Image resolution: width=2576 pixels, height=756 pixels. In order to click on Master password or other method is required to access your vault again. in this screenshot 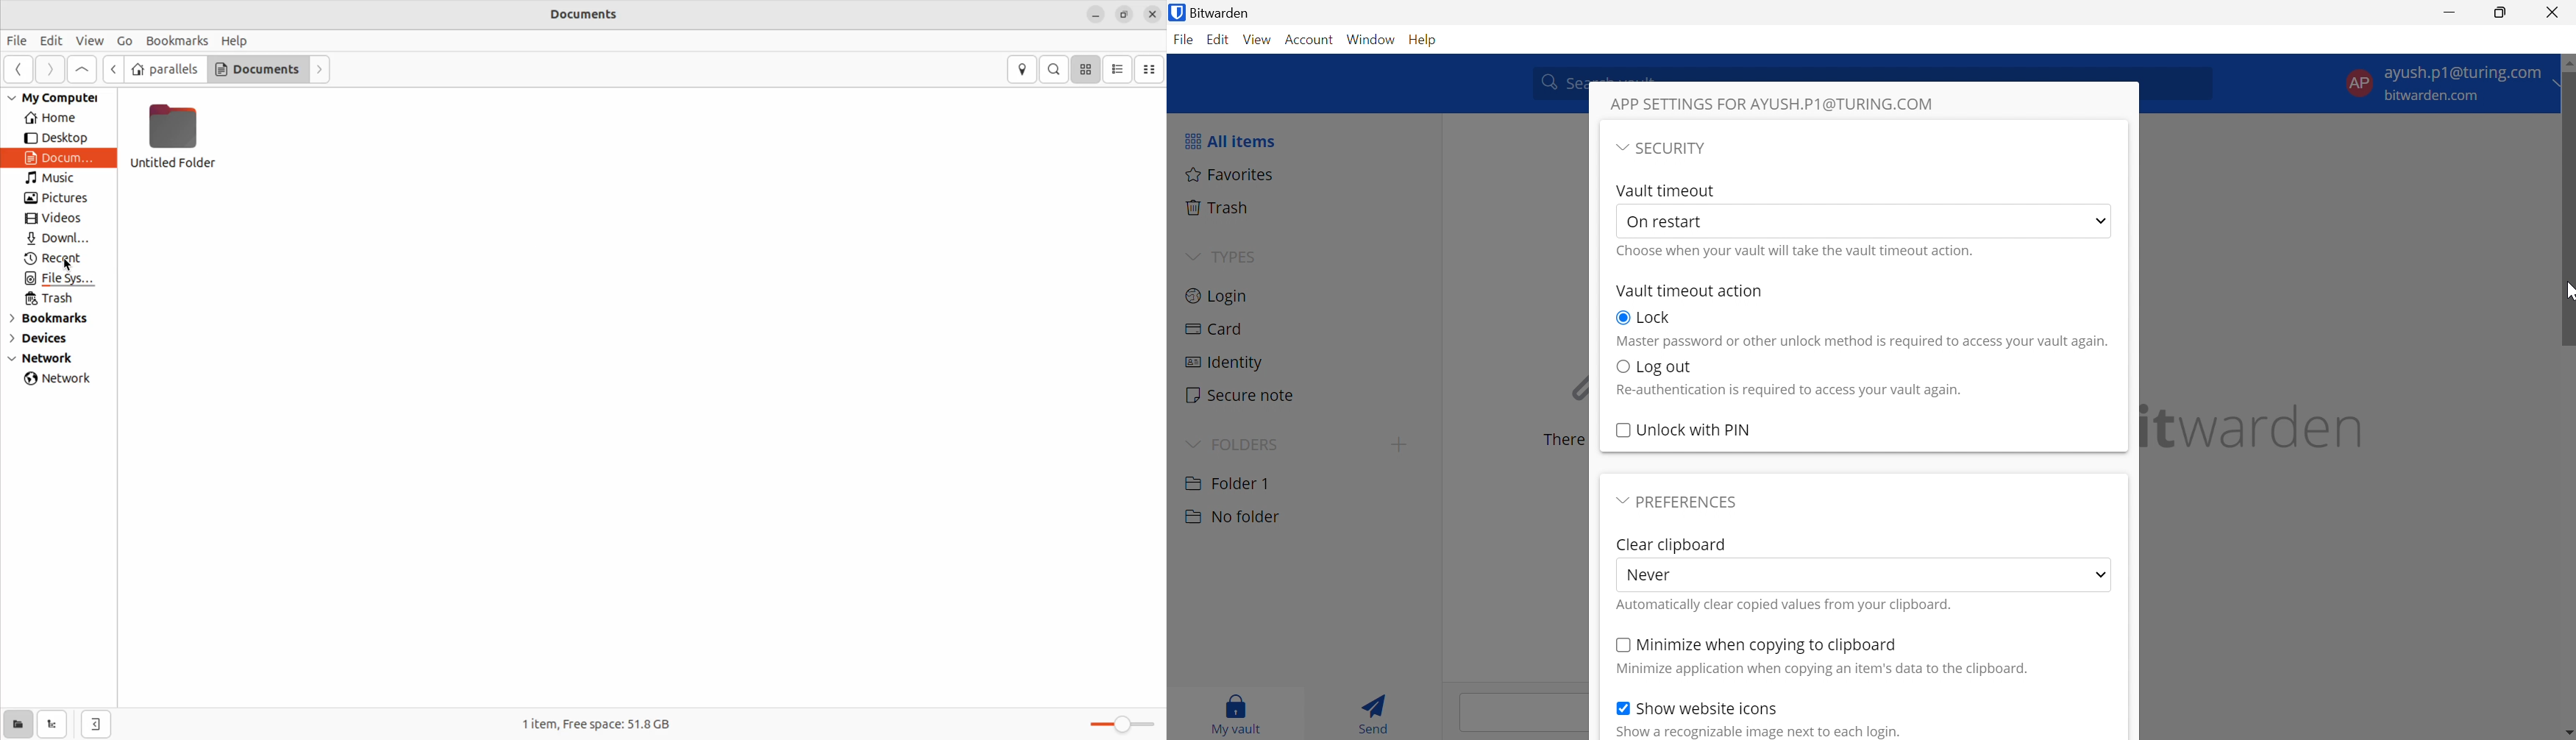, I will do `click(1862, 342)`.